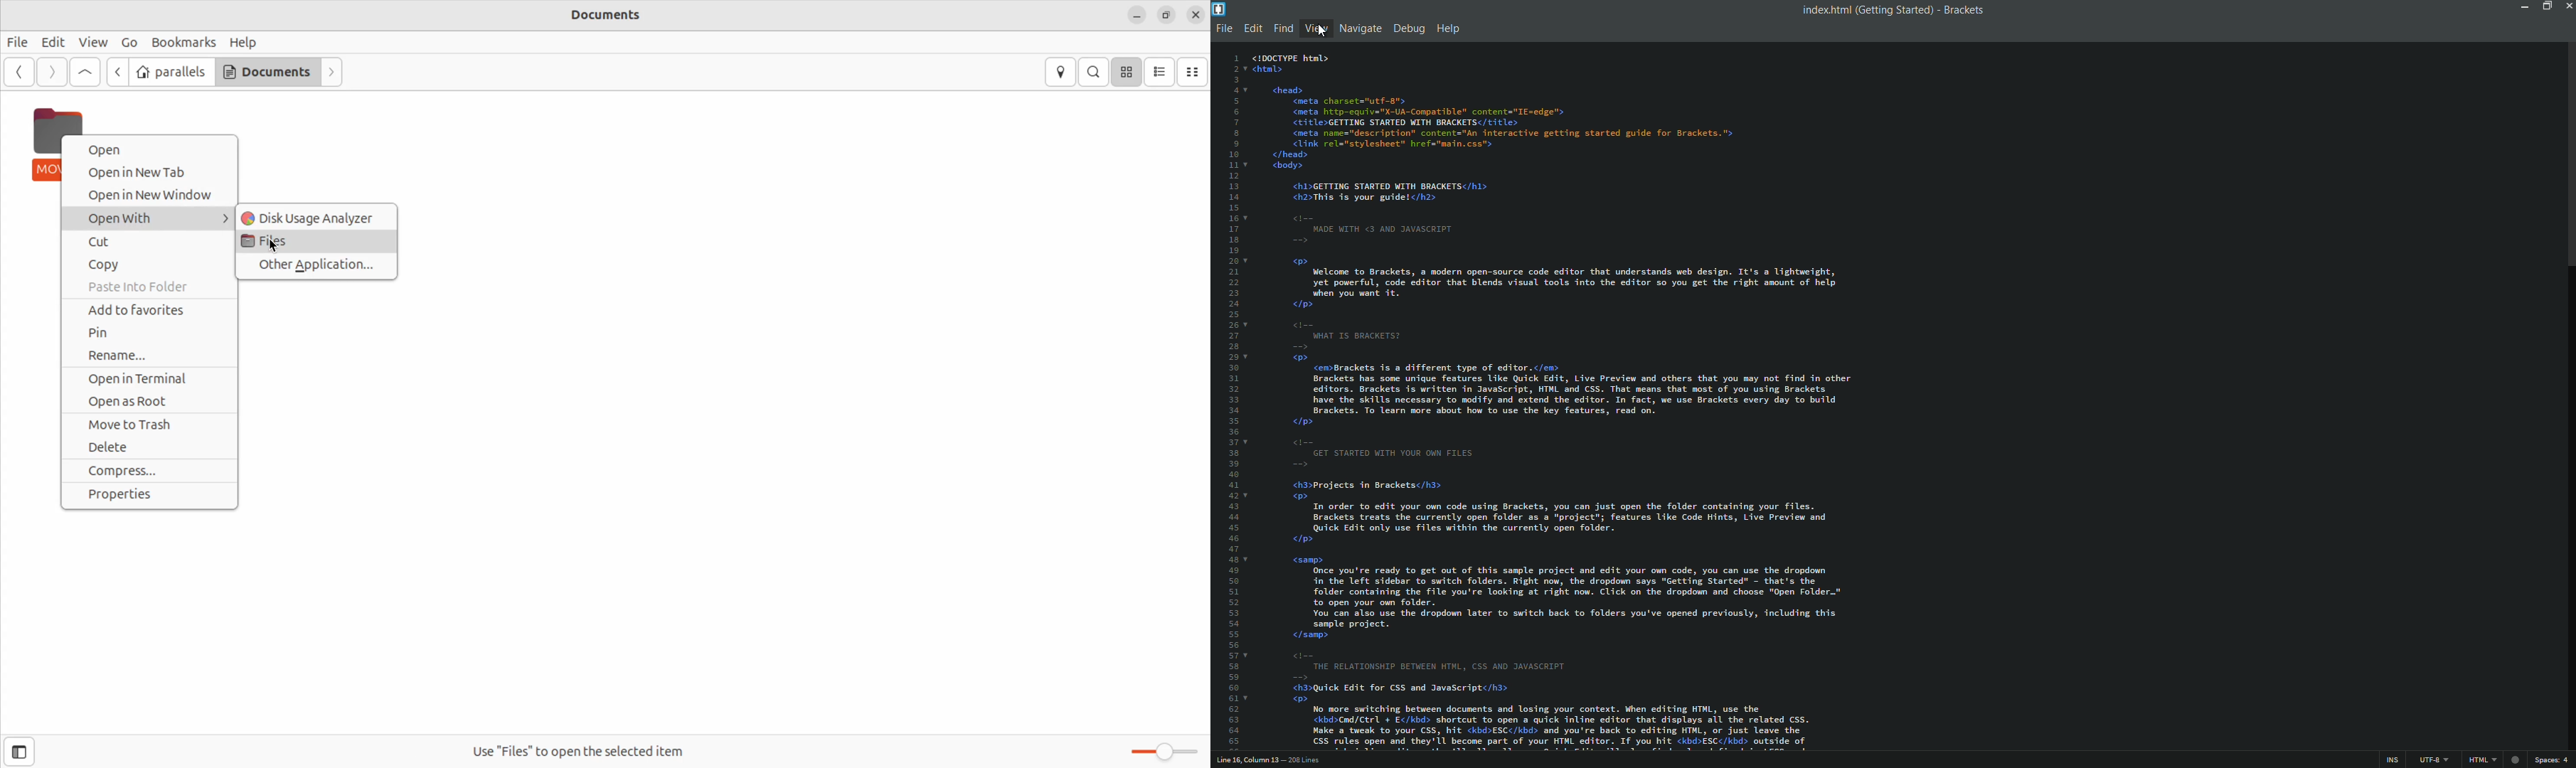  Describe the element at coordinates (1407, 30) in the screenshot. I see `debug menu` at that location.